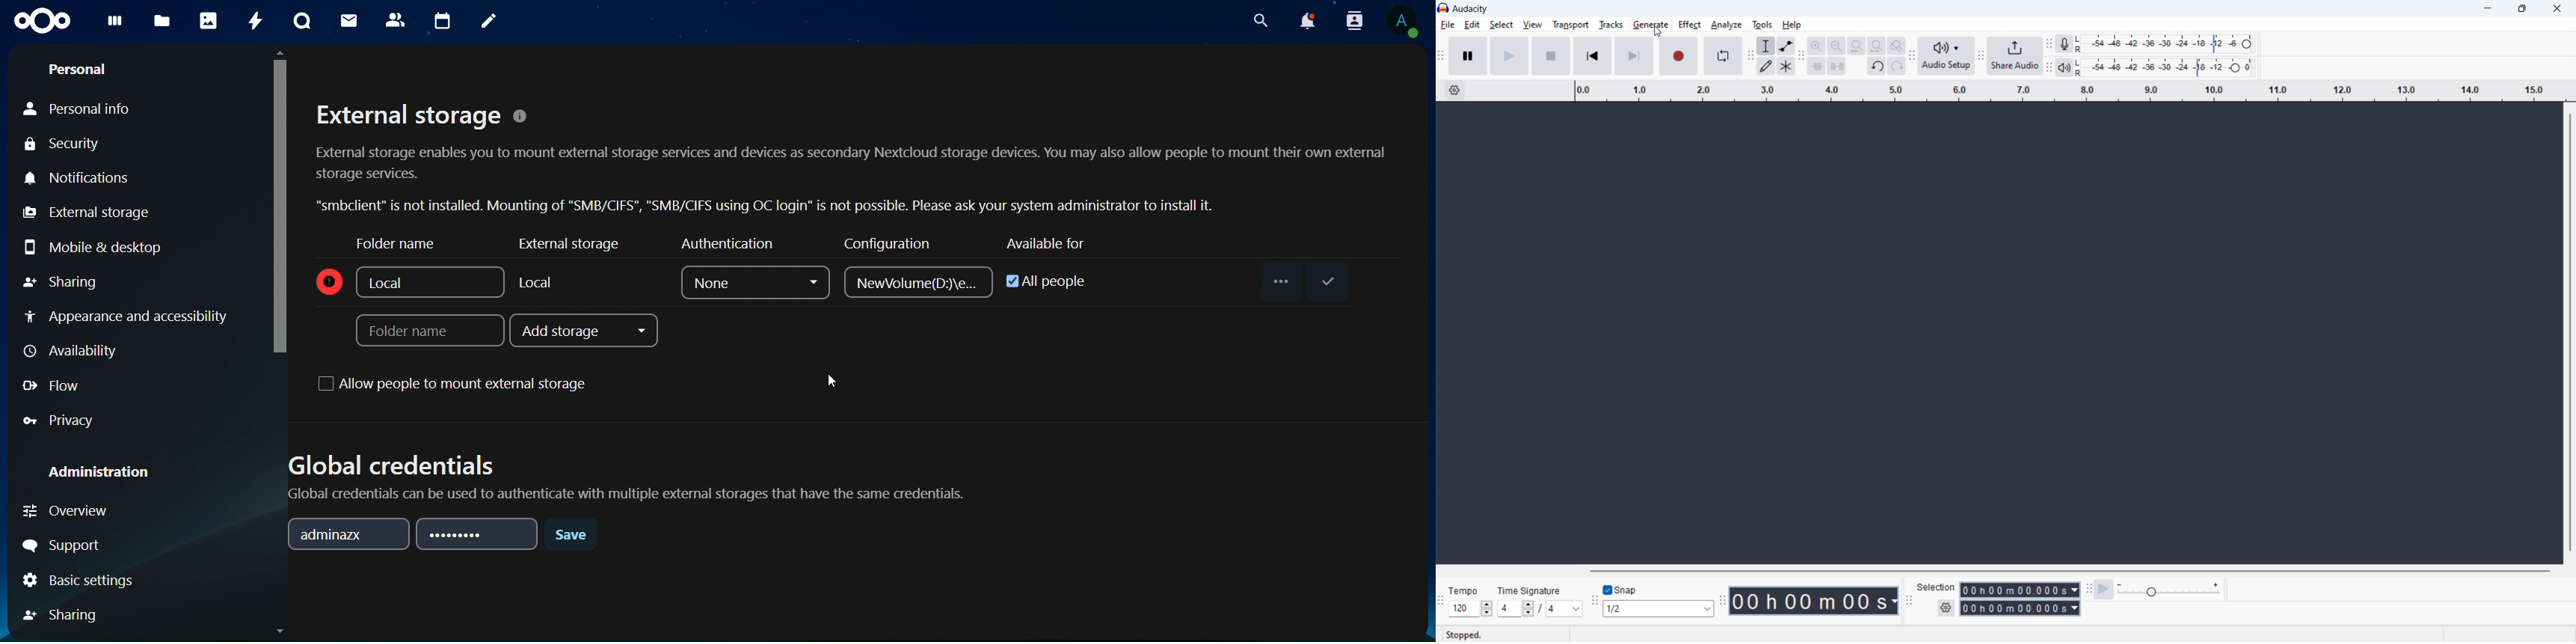  What do you see at coordinates (304, 21) in the screenshot?
I see `talk` at bounding box center [304, 21].